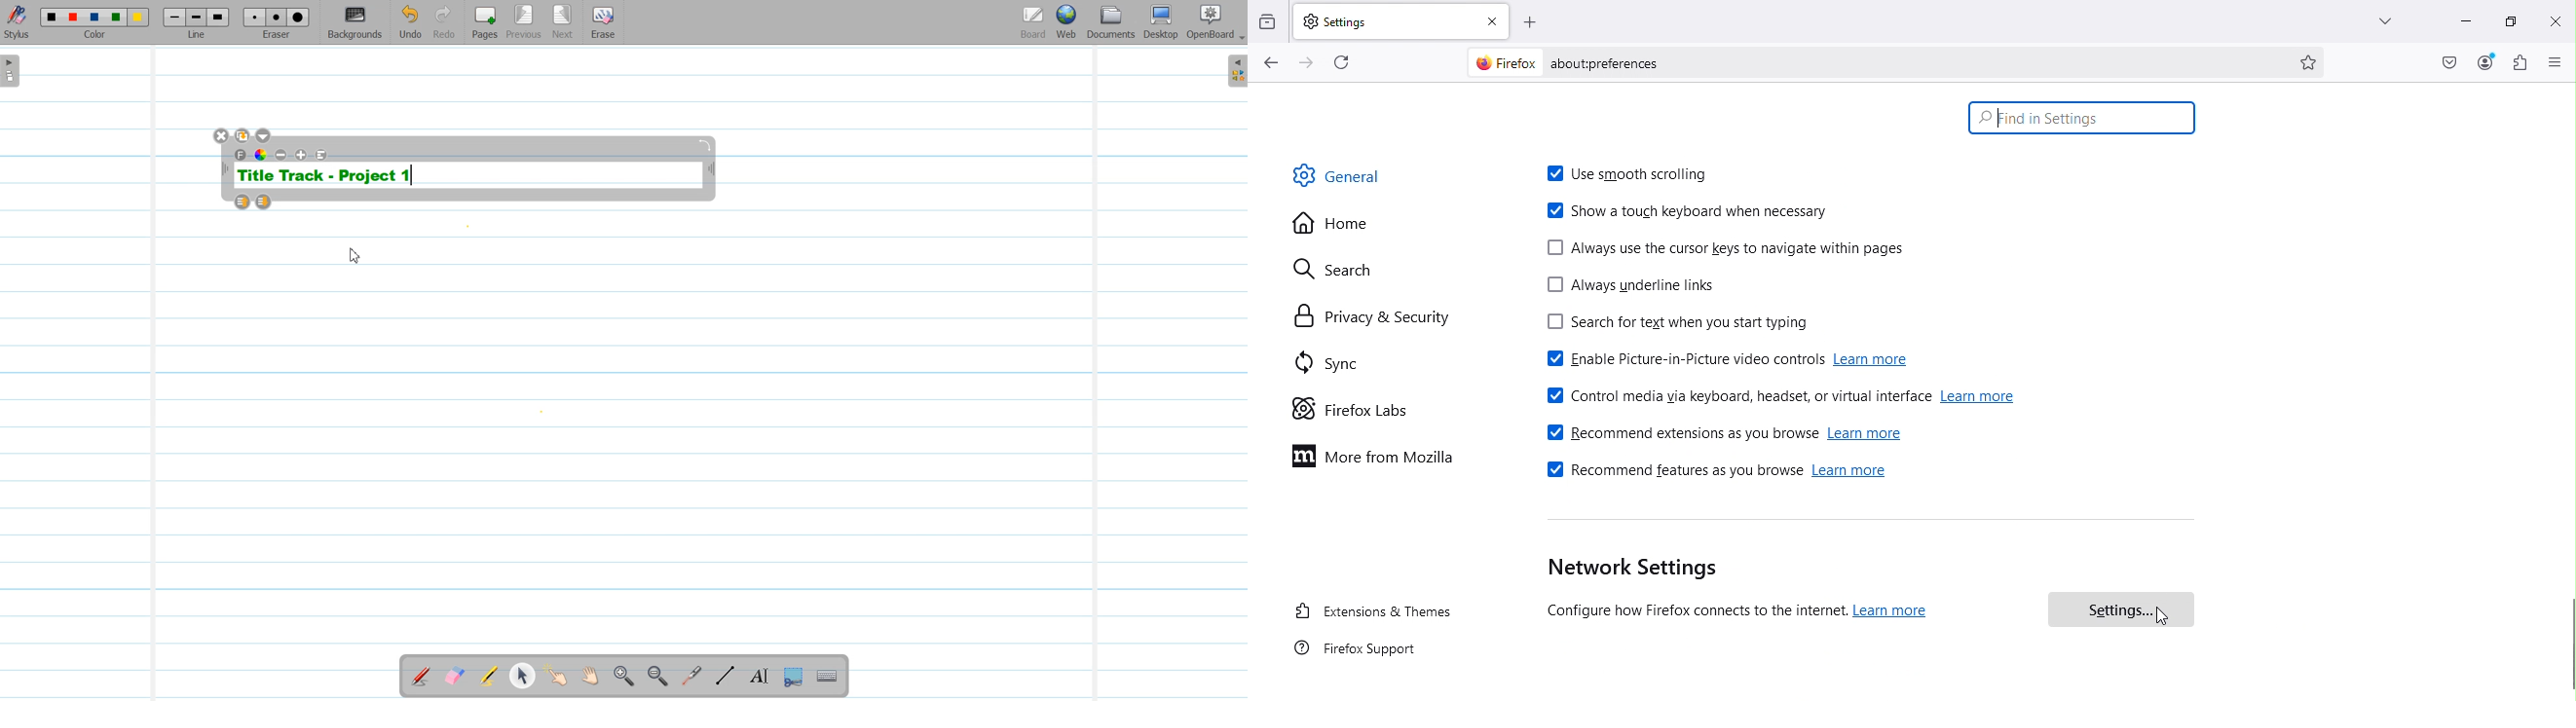  I want to click on Settings, so click(1386, 20).